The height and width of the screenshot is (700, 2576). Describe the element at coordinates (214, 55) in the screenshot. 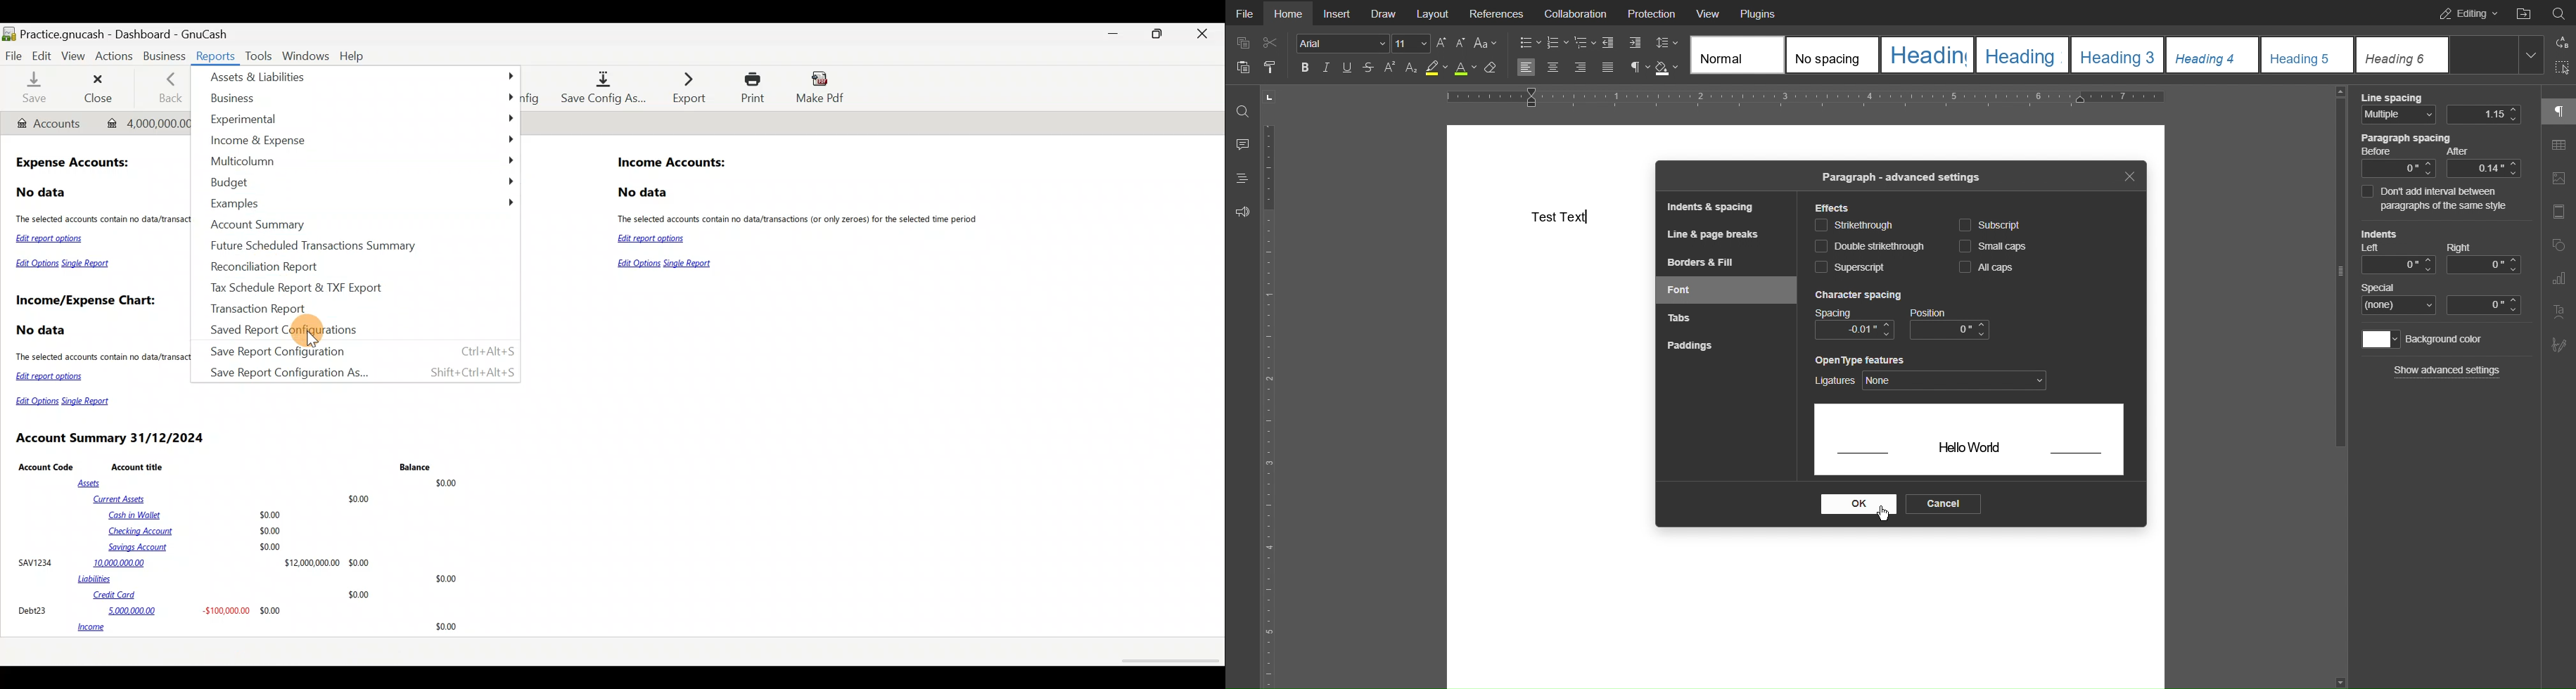

I see `Reports` at that location.